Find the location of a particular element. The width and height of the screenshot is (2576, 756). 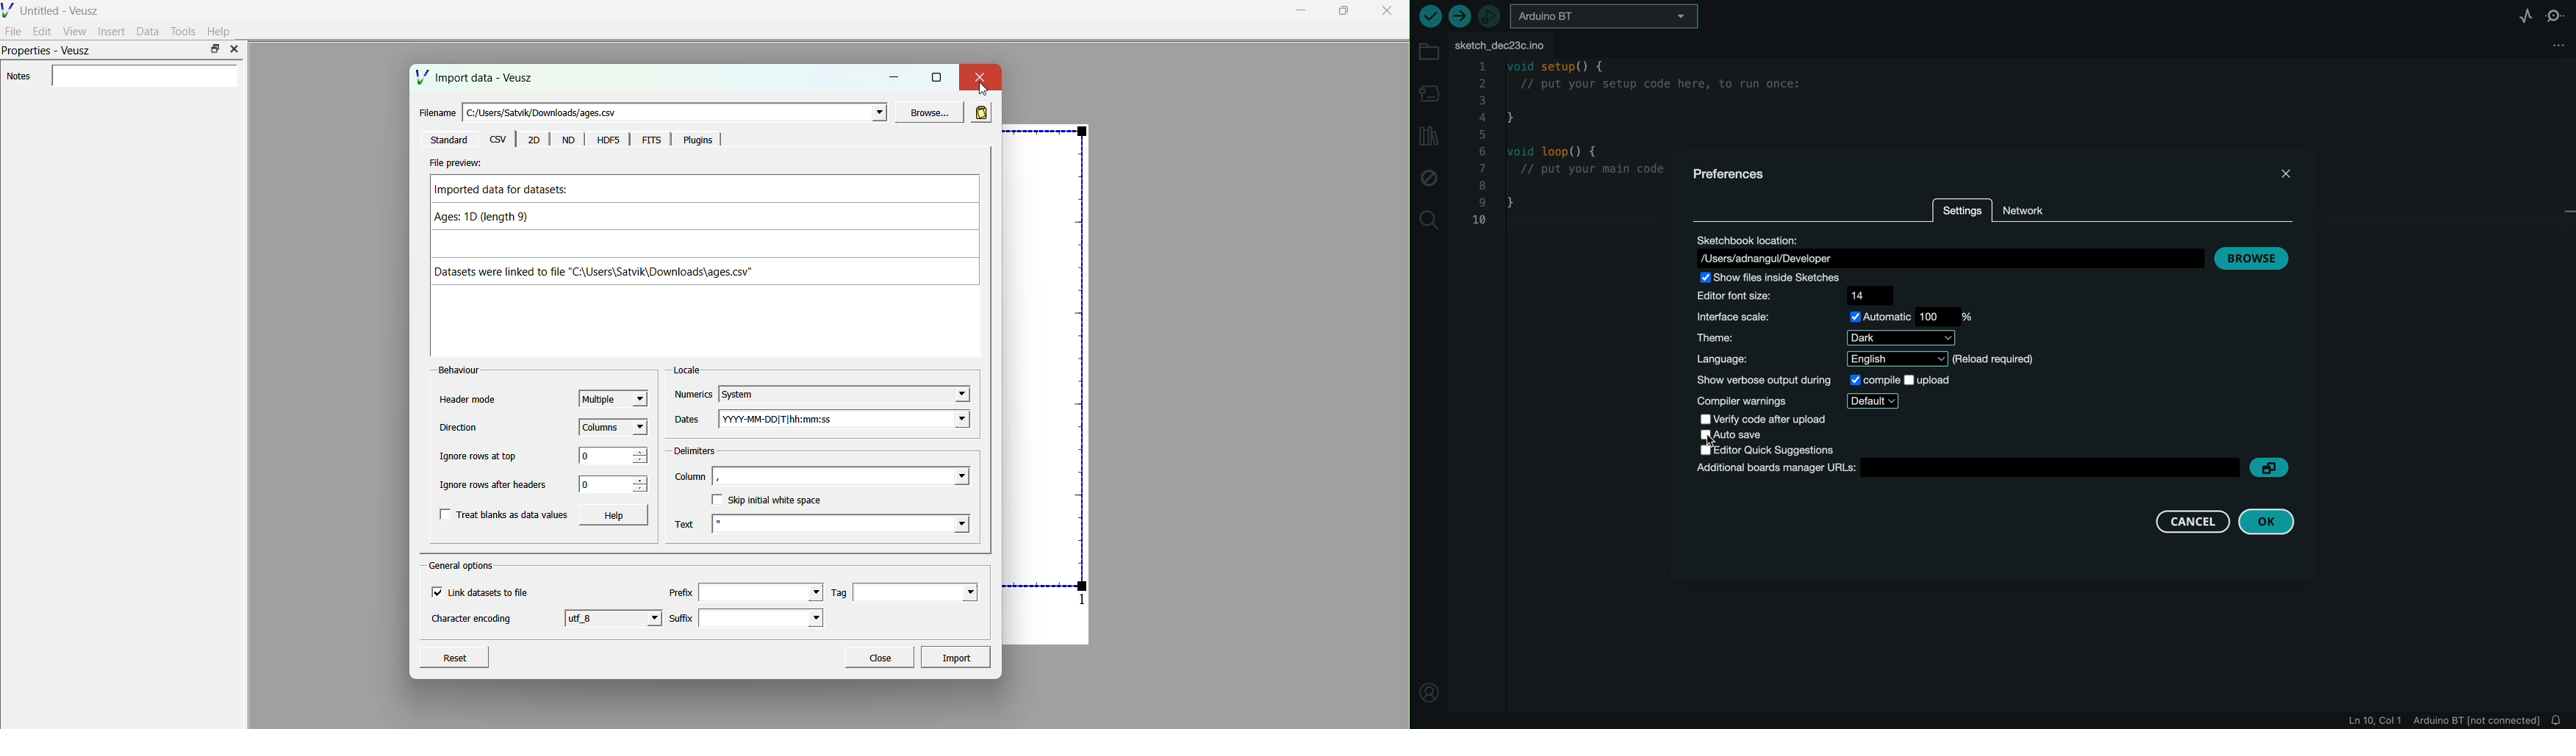

read in data from clipboard rather than in file is located at coordinates (980, 111).